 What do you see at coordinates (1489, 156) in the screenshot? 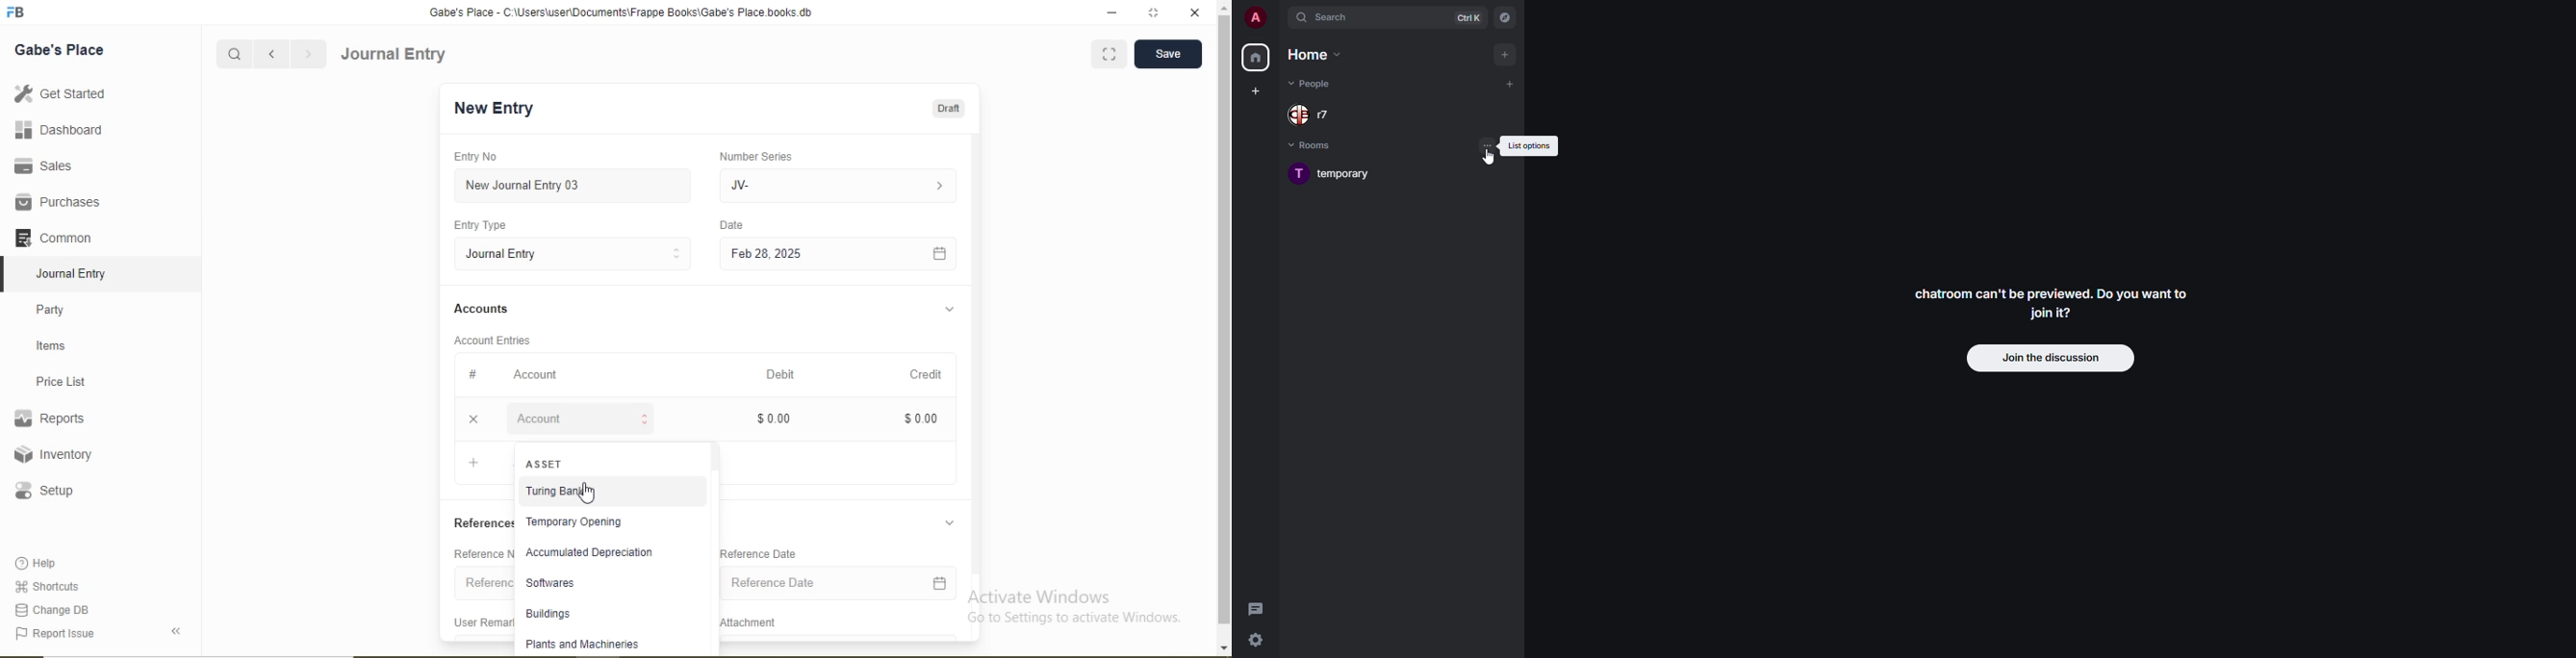
I see `cursor` at bounding box center [1489, 156].